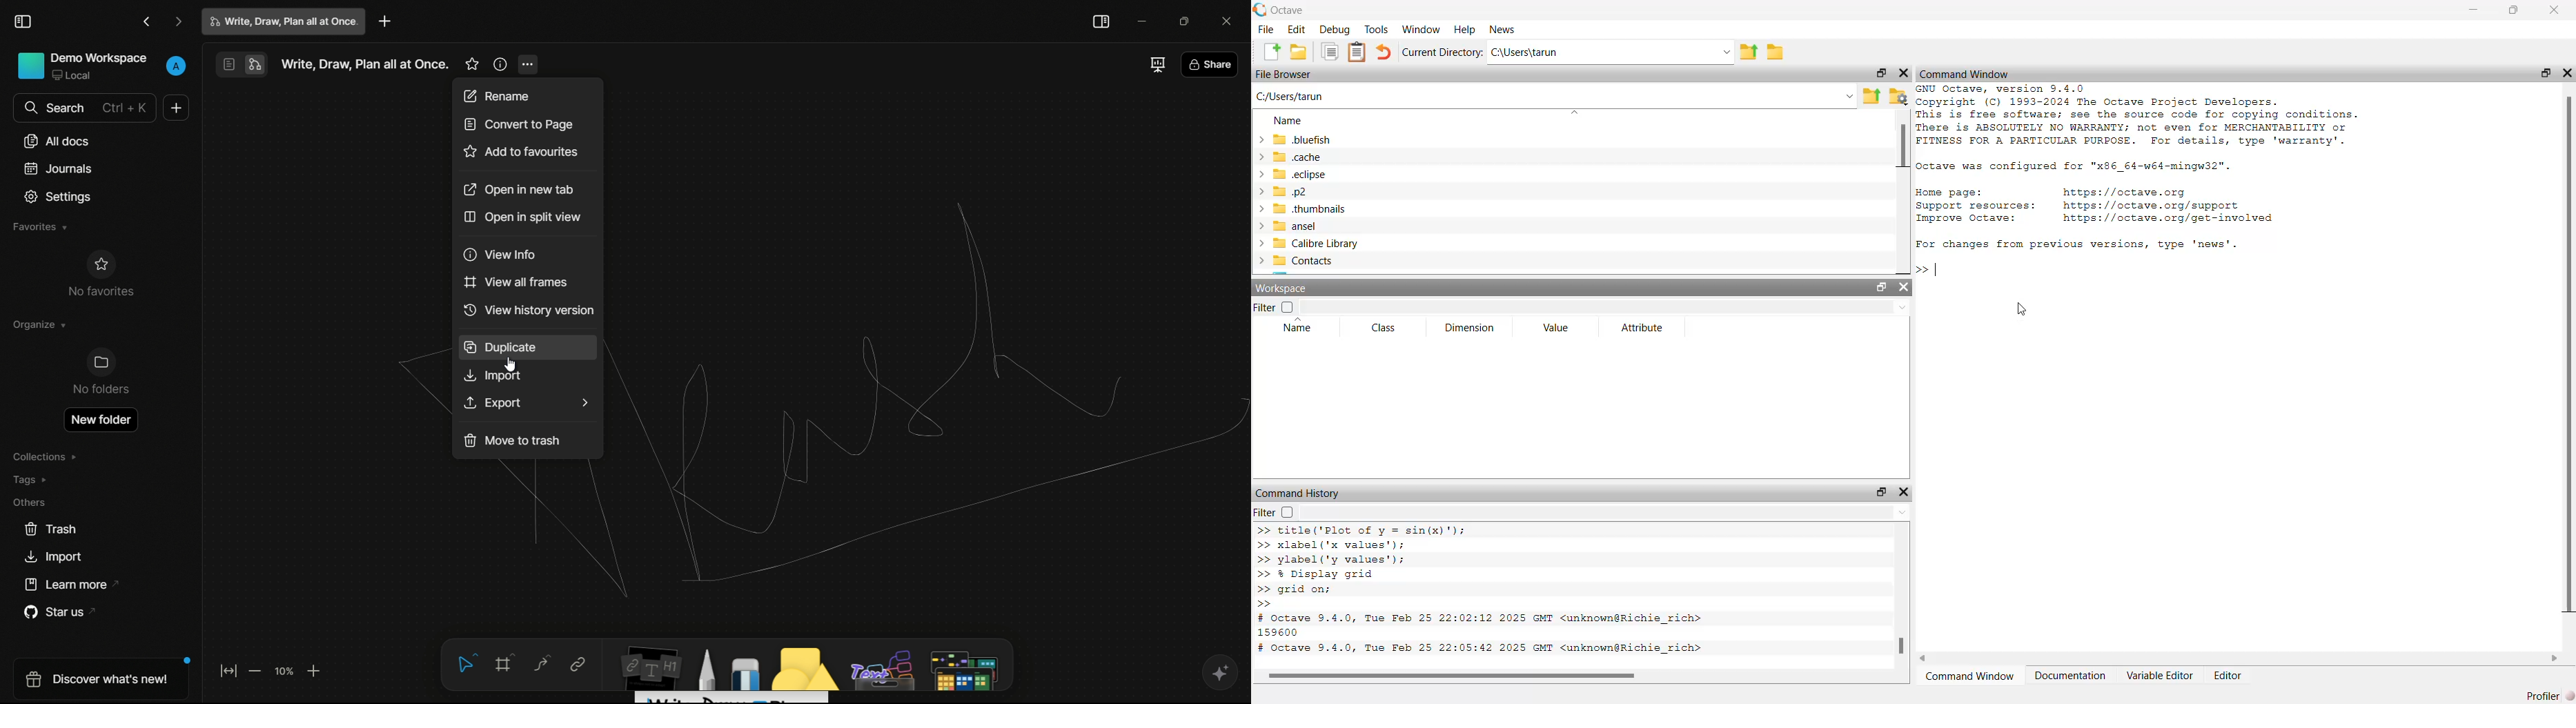 The image size is (2576, 728). What do you see at coordinates (1921, 658) in the screenshot?
I see `scroll left` at bounding box center [1921, 658].